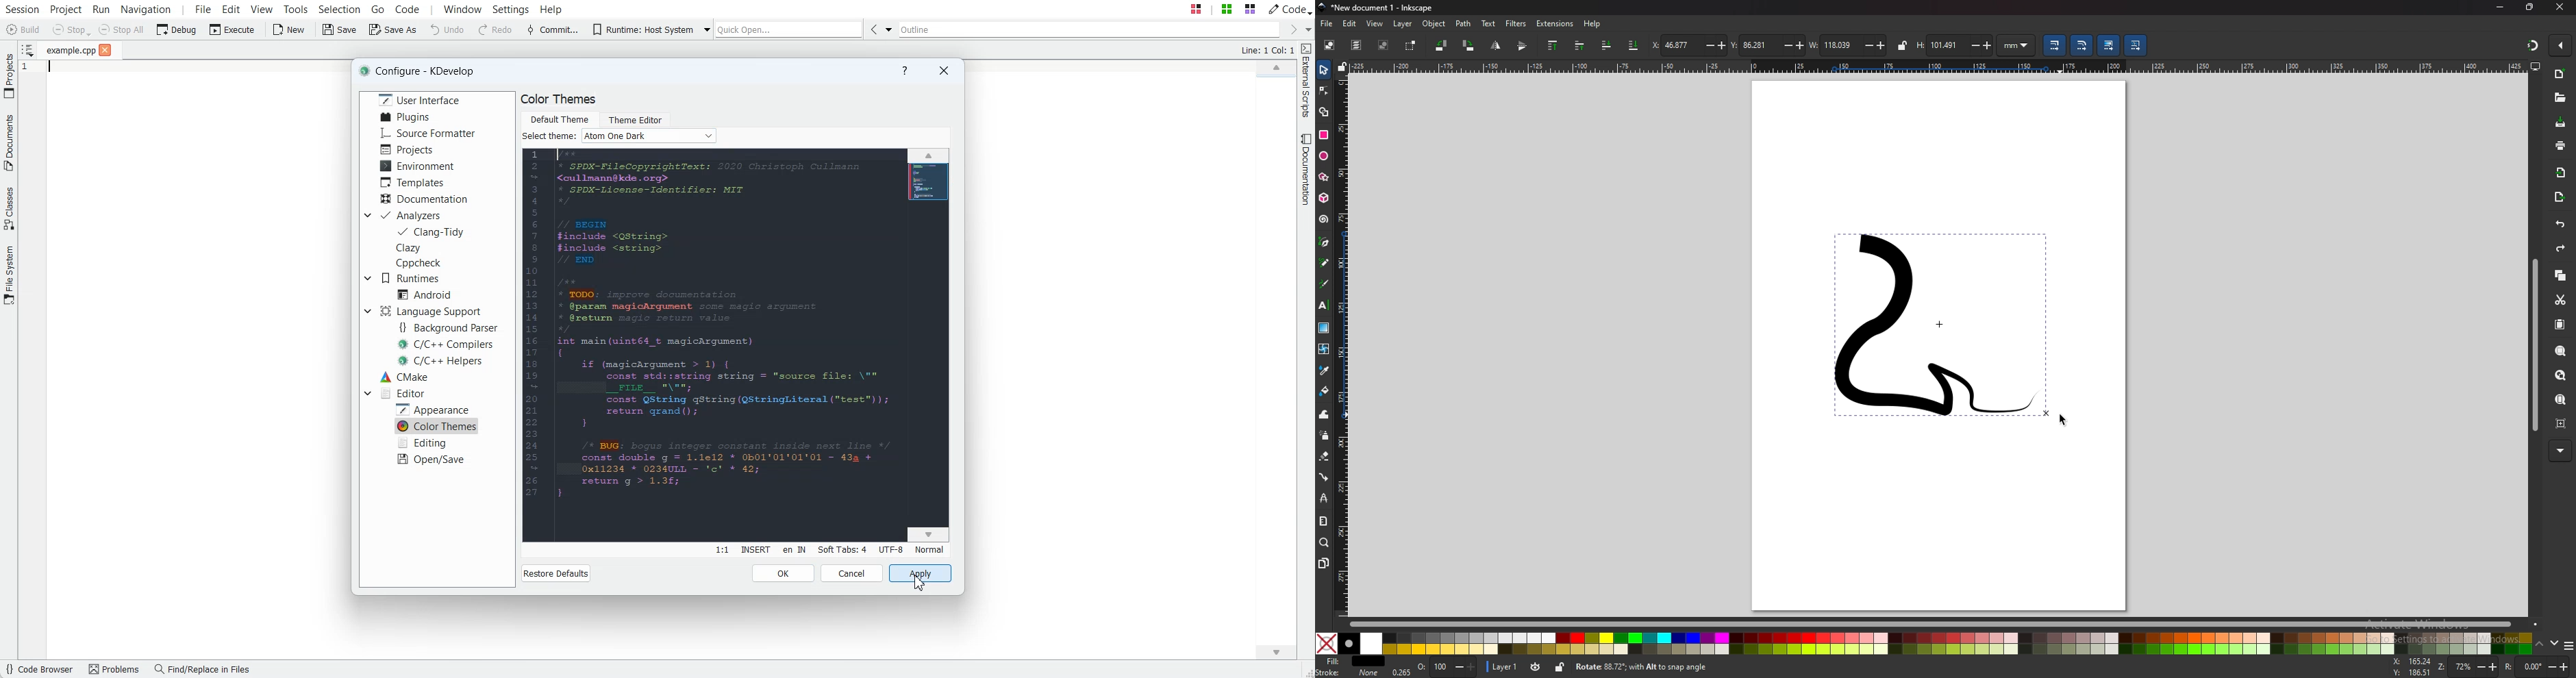 This screenshot has width=2576, height=700. Describe the element at coordinates (1592, 25) in the screenshot. I see `help` at that location.